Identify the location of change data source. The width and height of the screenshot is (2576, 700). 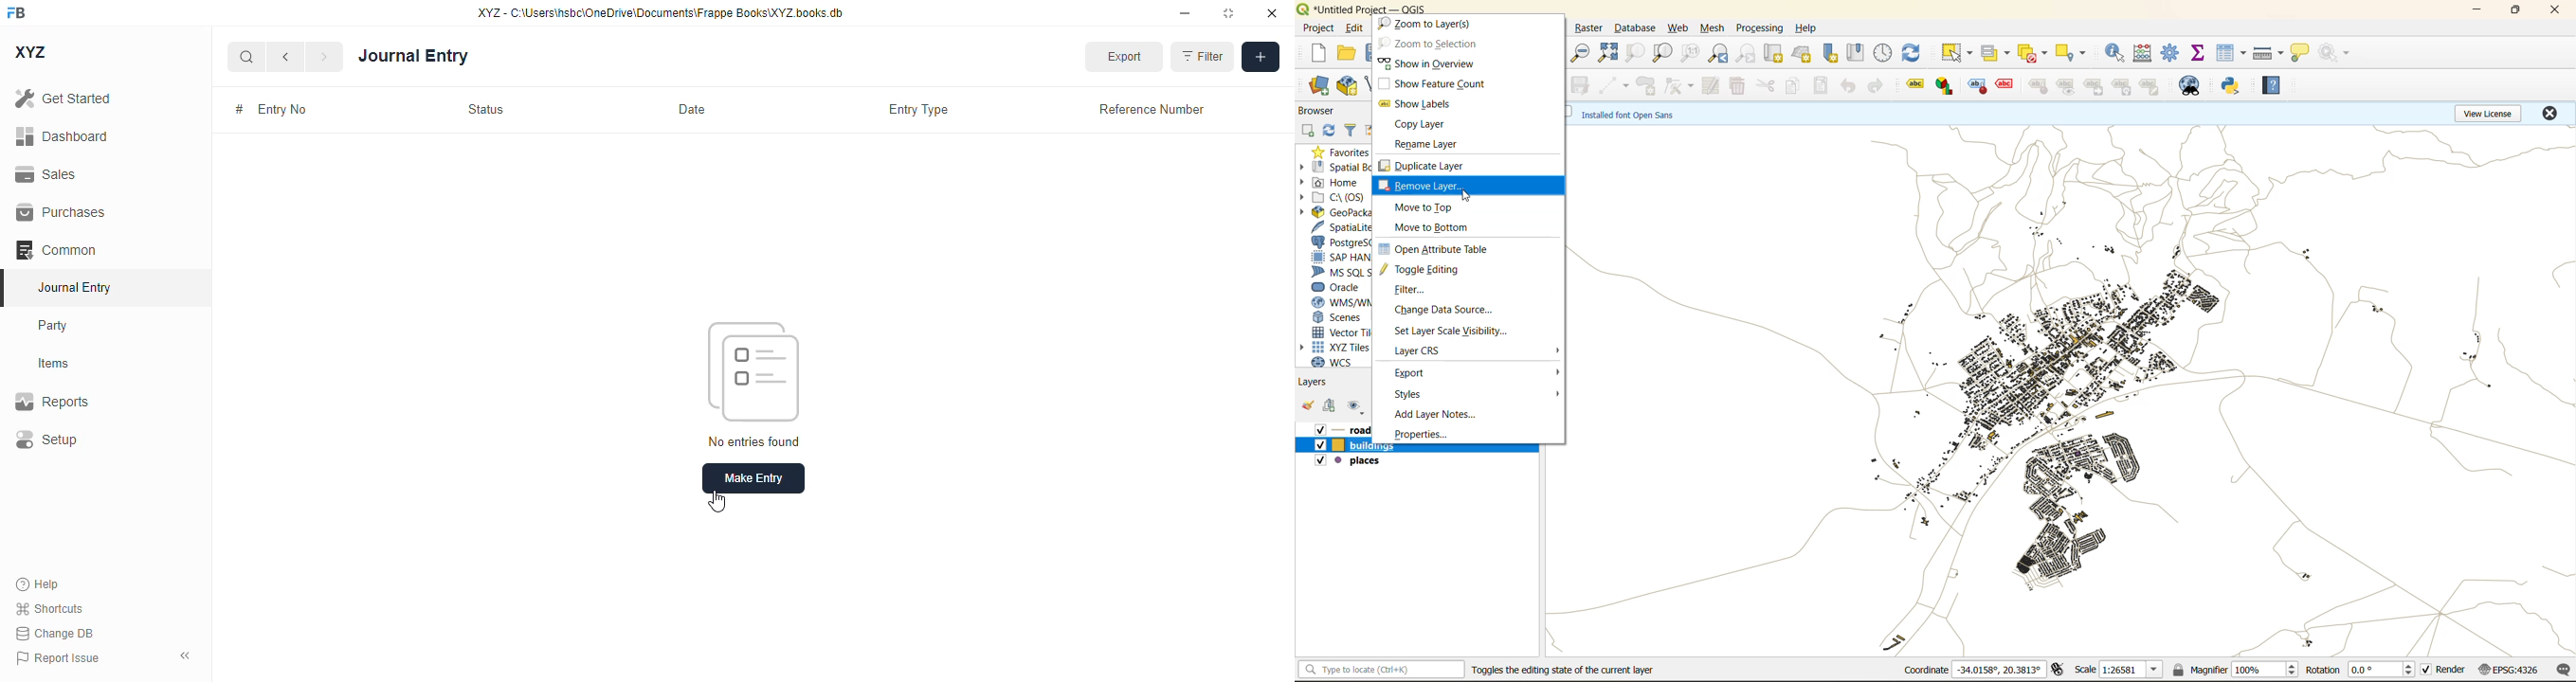
(1447, 309).